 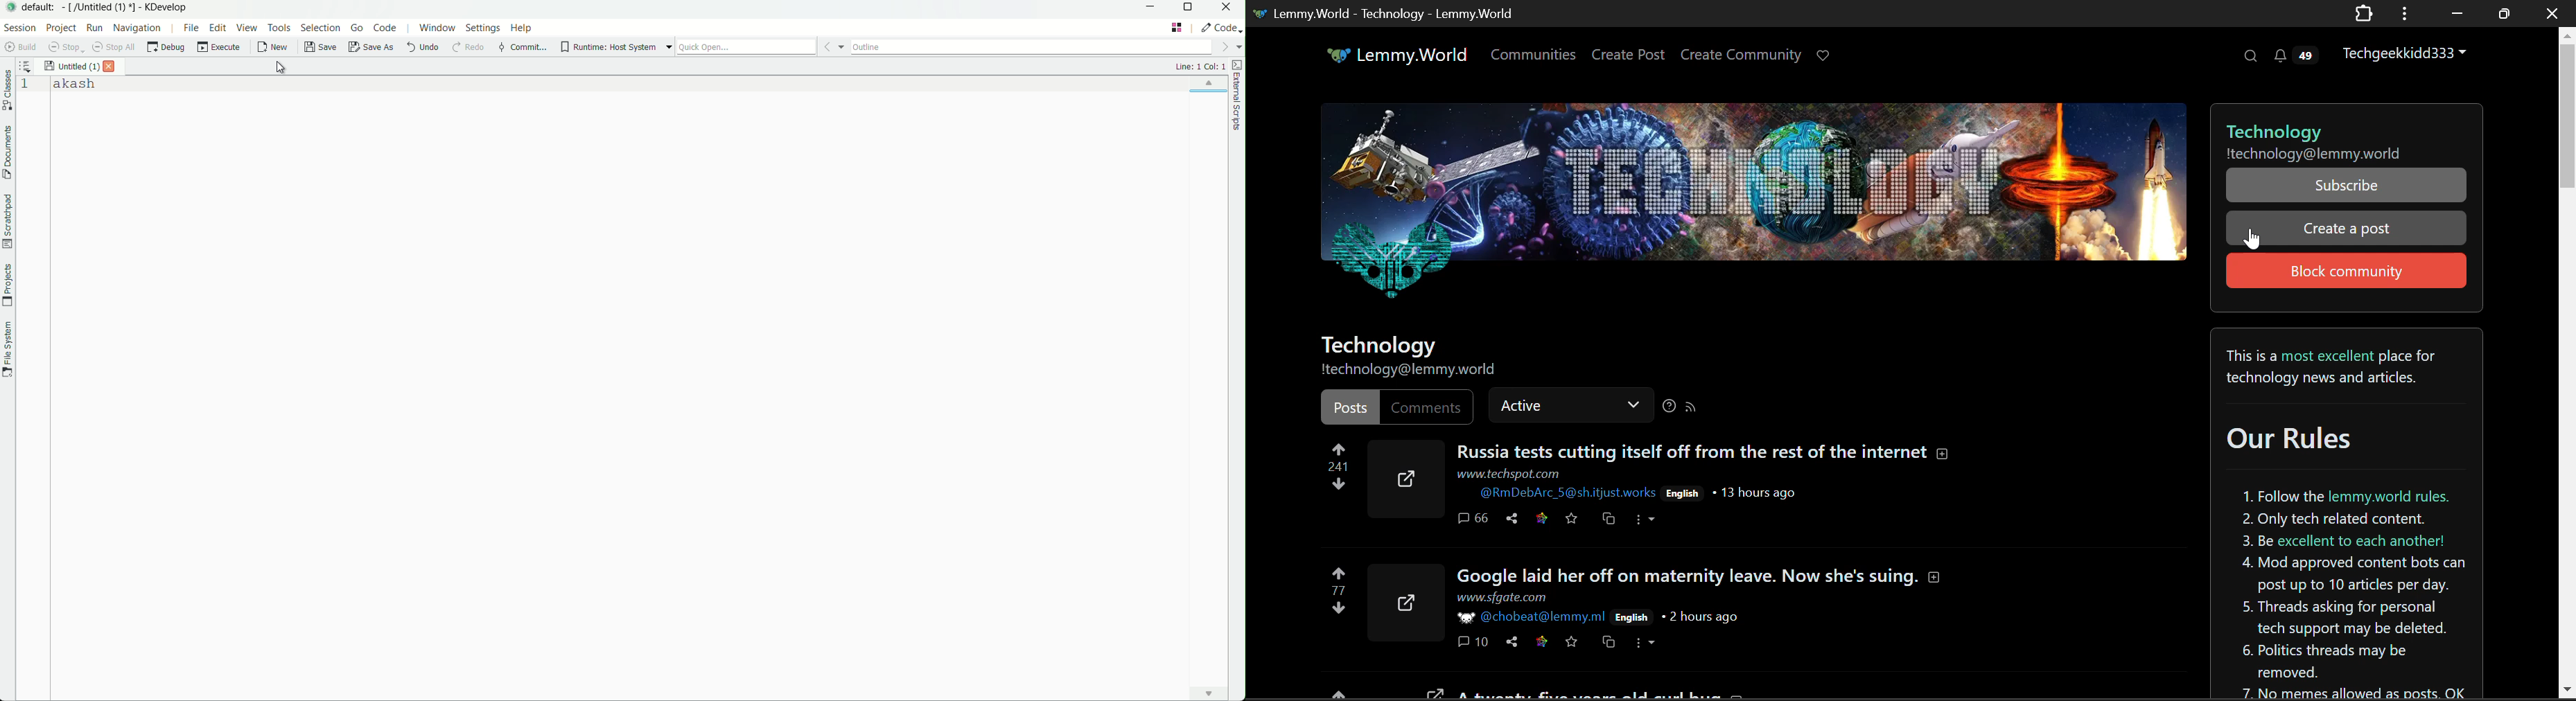 What do you see at coordinates (1404, 479) in the screenshot?
I see `Post Icon` at bounding box center [1404, 479].